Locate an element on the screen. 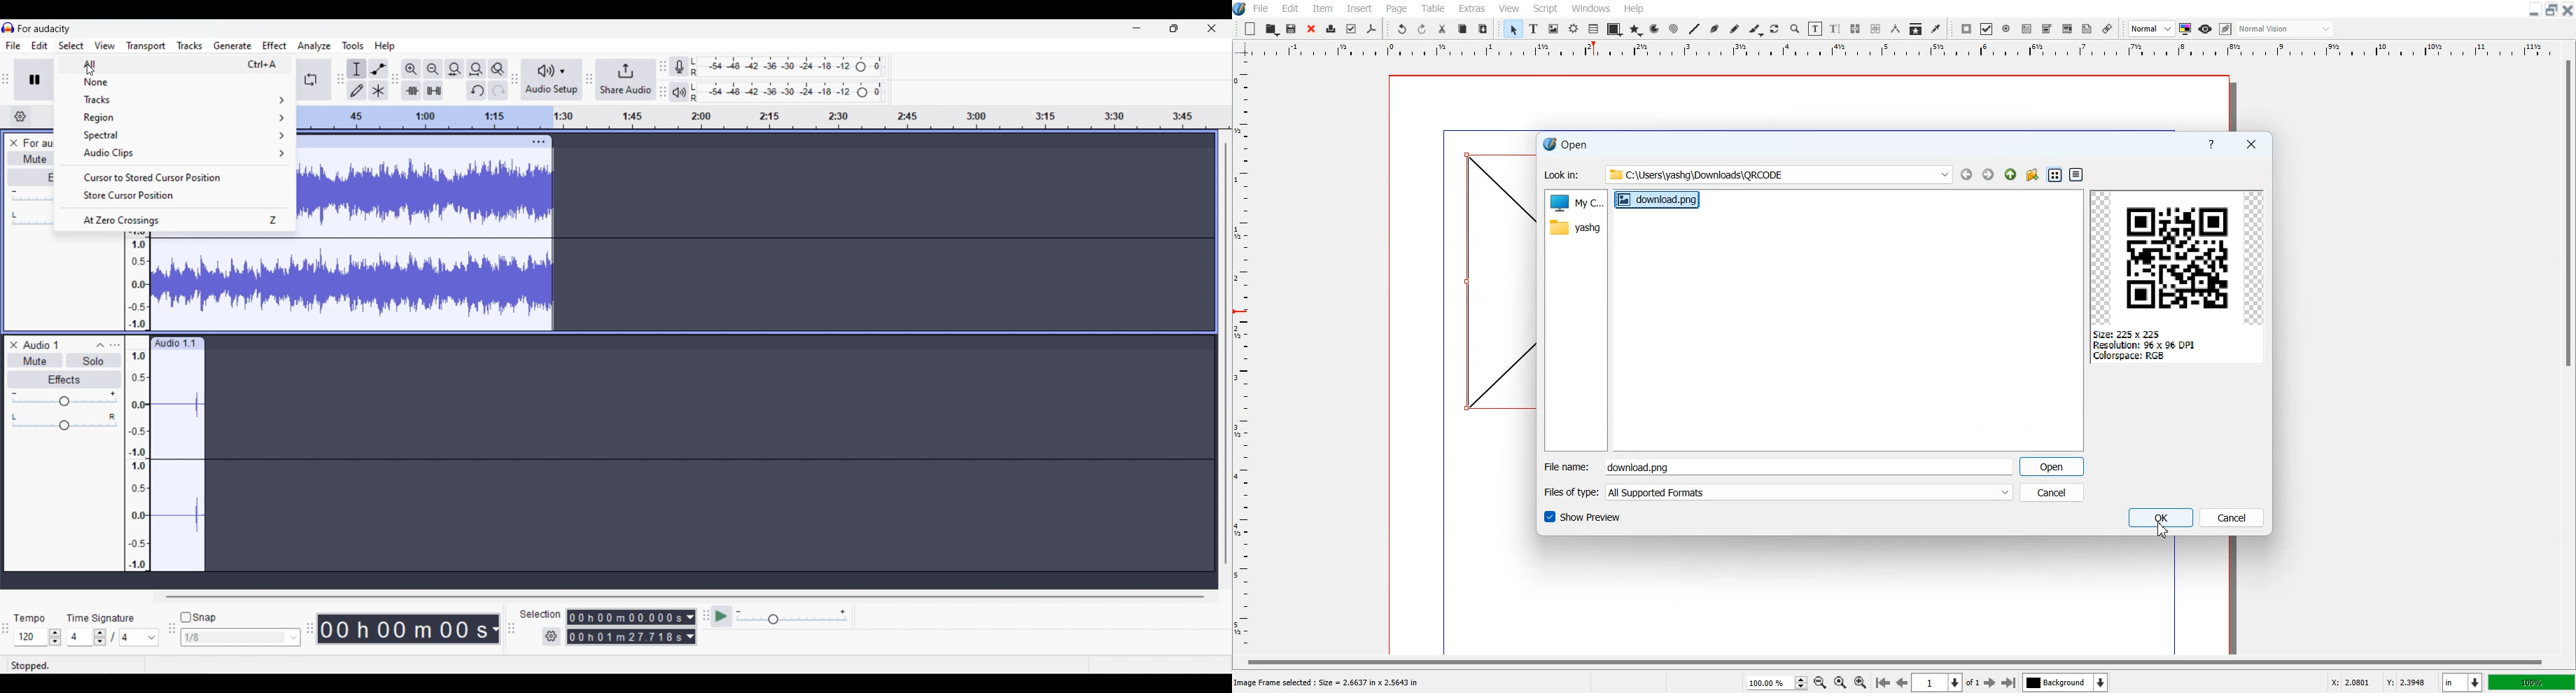 The width and height of the screenshot is (2576, 700). cursor is located at coordinates (91, 71).